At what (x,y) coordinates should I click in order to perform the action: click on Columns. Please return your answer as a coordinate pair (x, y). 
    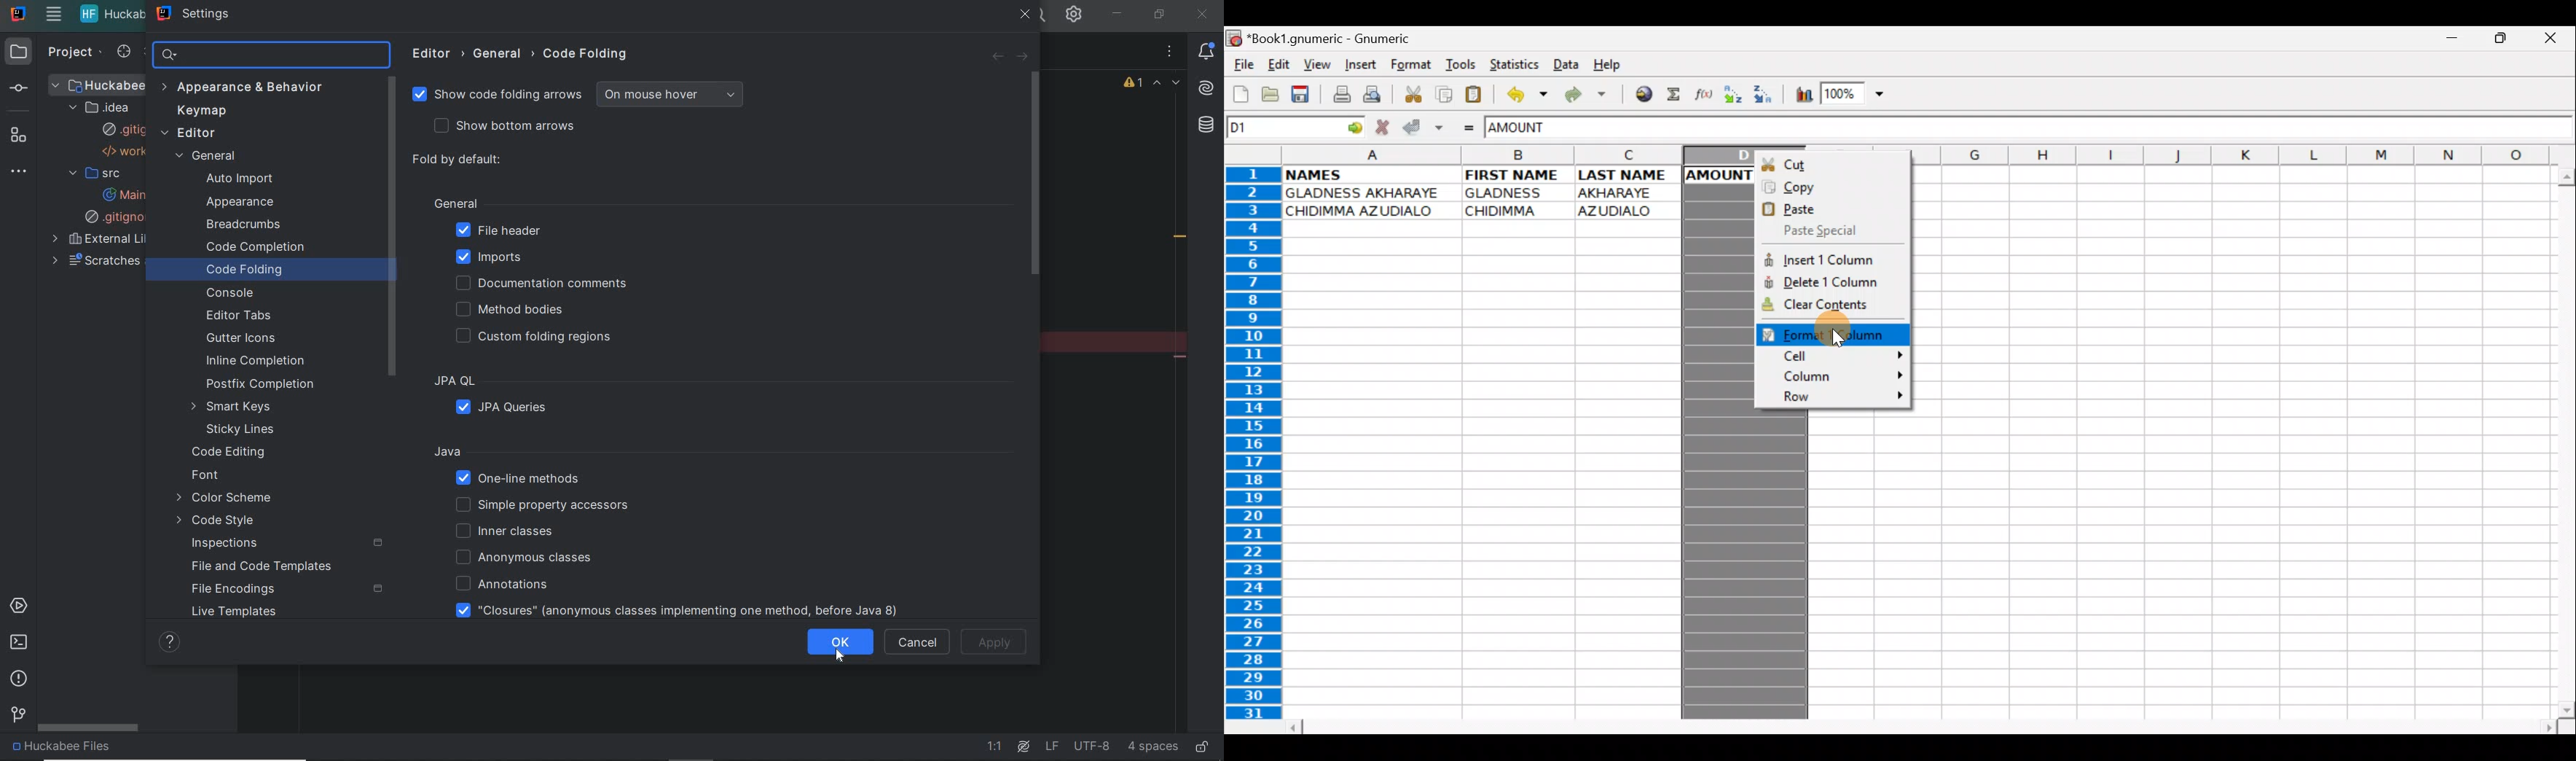
    Looking at the image, I should click on (1516, 157).